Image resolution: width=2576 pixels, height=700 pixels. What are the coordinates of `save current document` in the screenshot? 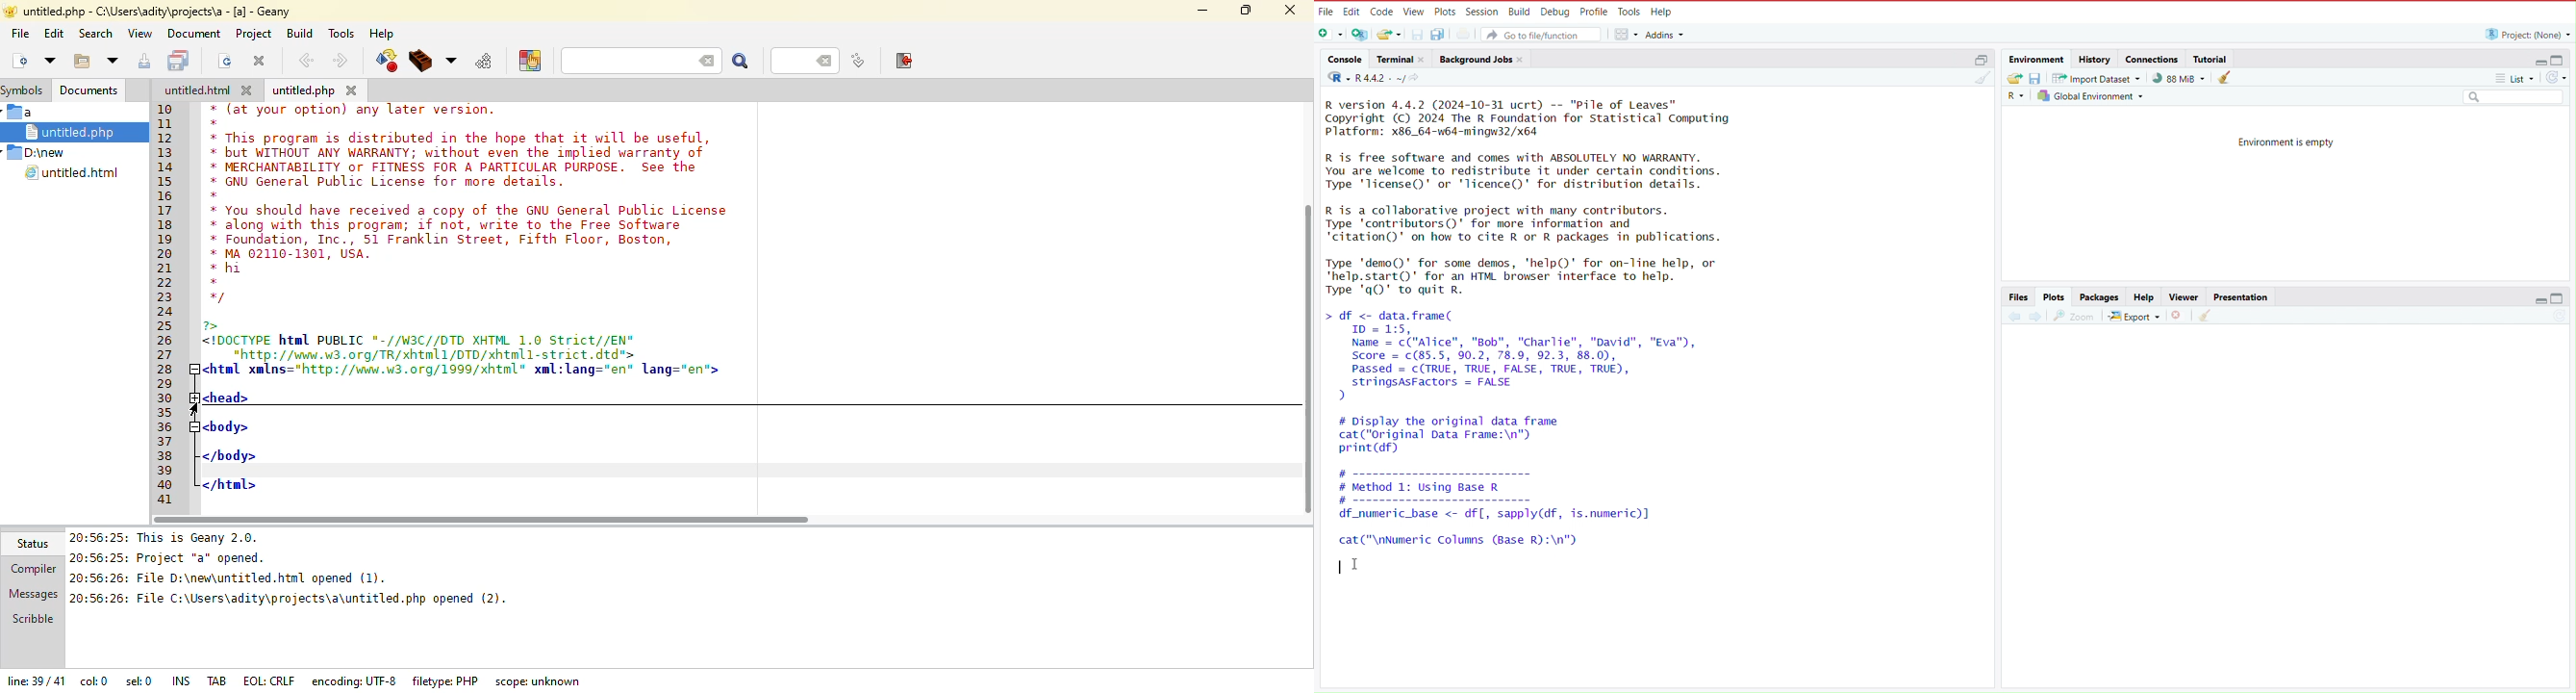 It's located at (1417, 35).